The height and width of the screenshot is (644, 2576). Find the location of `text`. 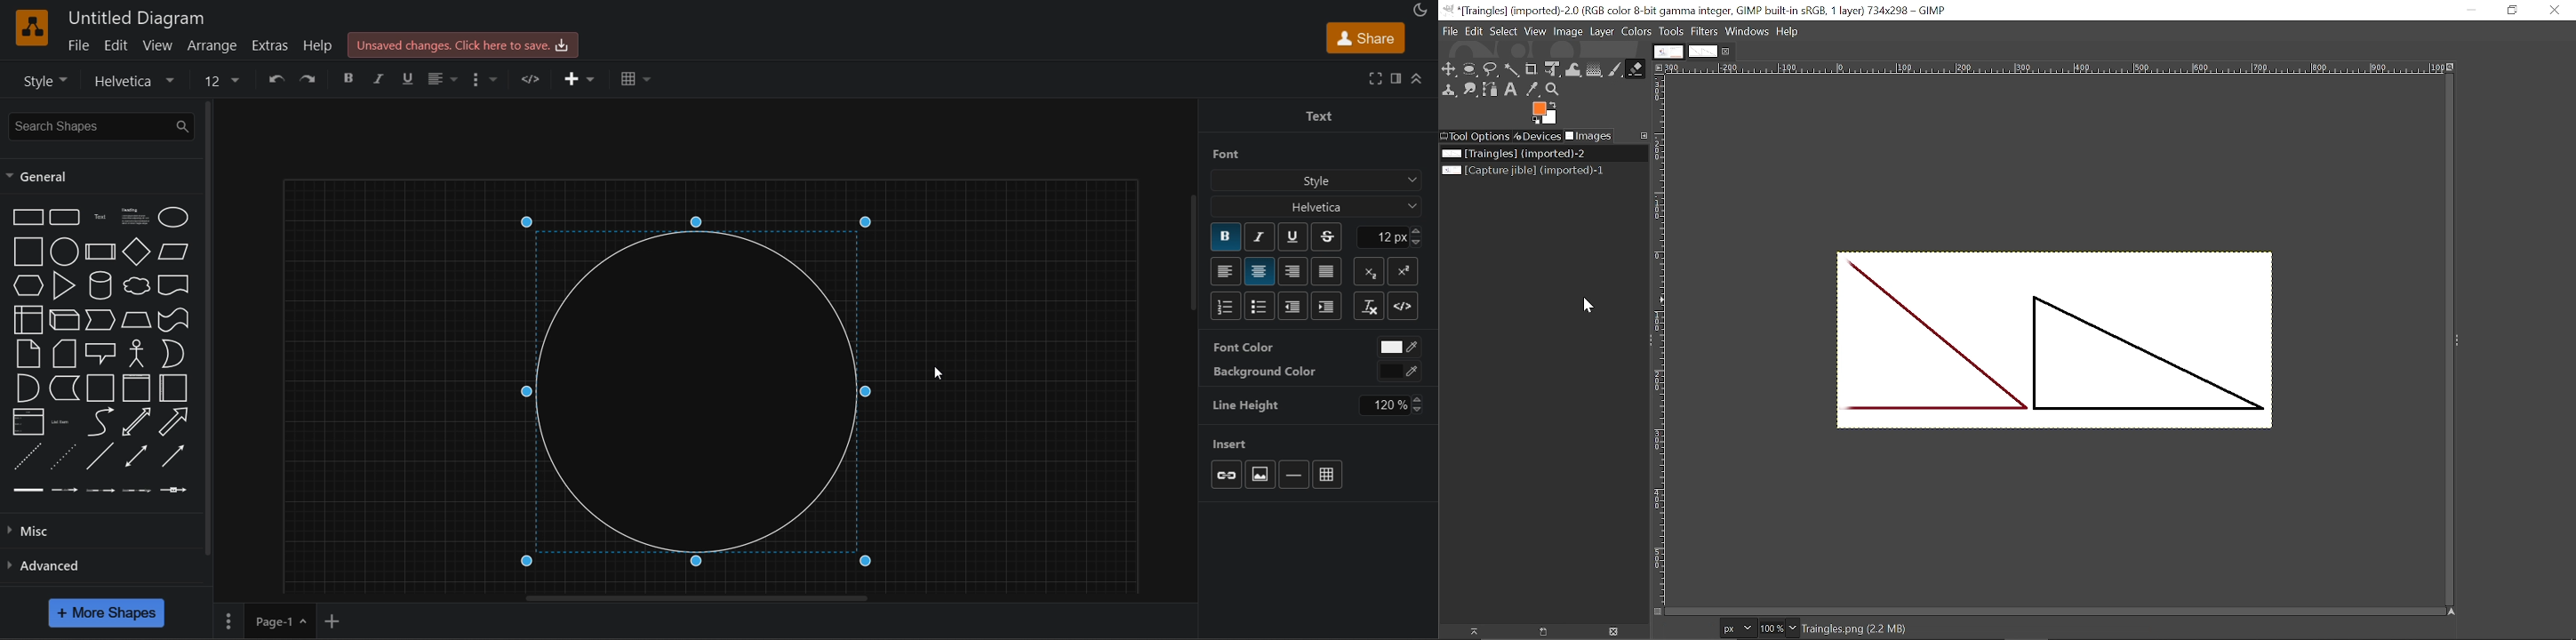

text is located at coordinates (1315, 117).